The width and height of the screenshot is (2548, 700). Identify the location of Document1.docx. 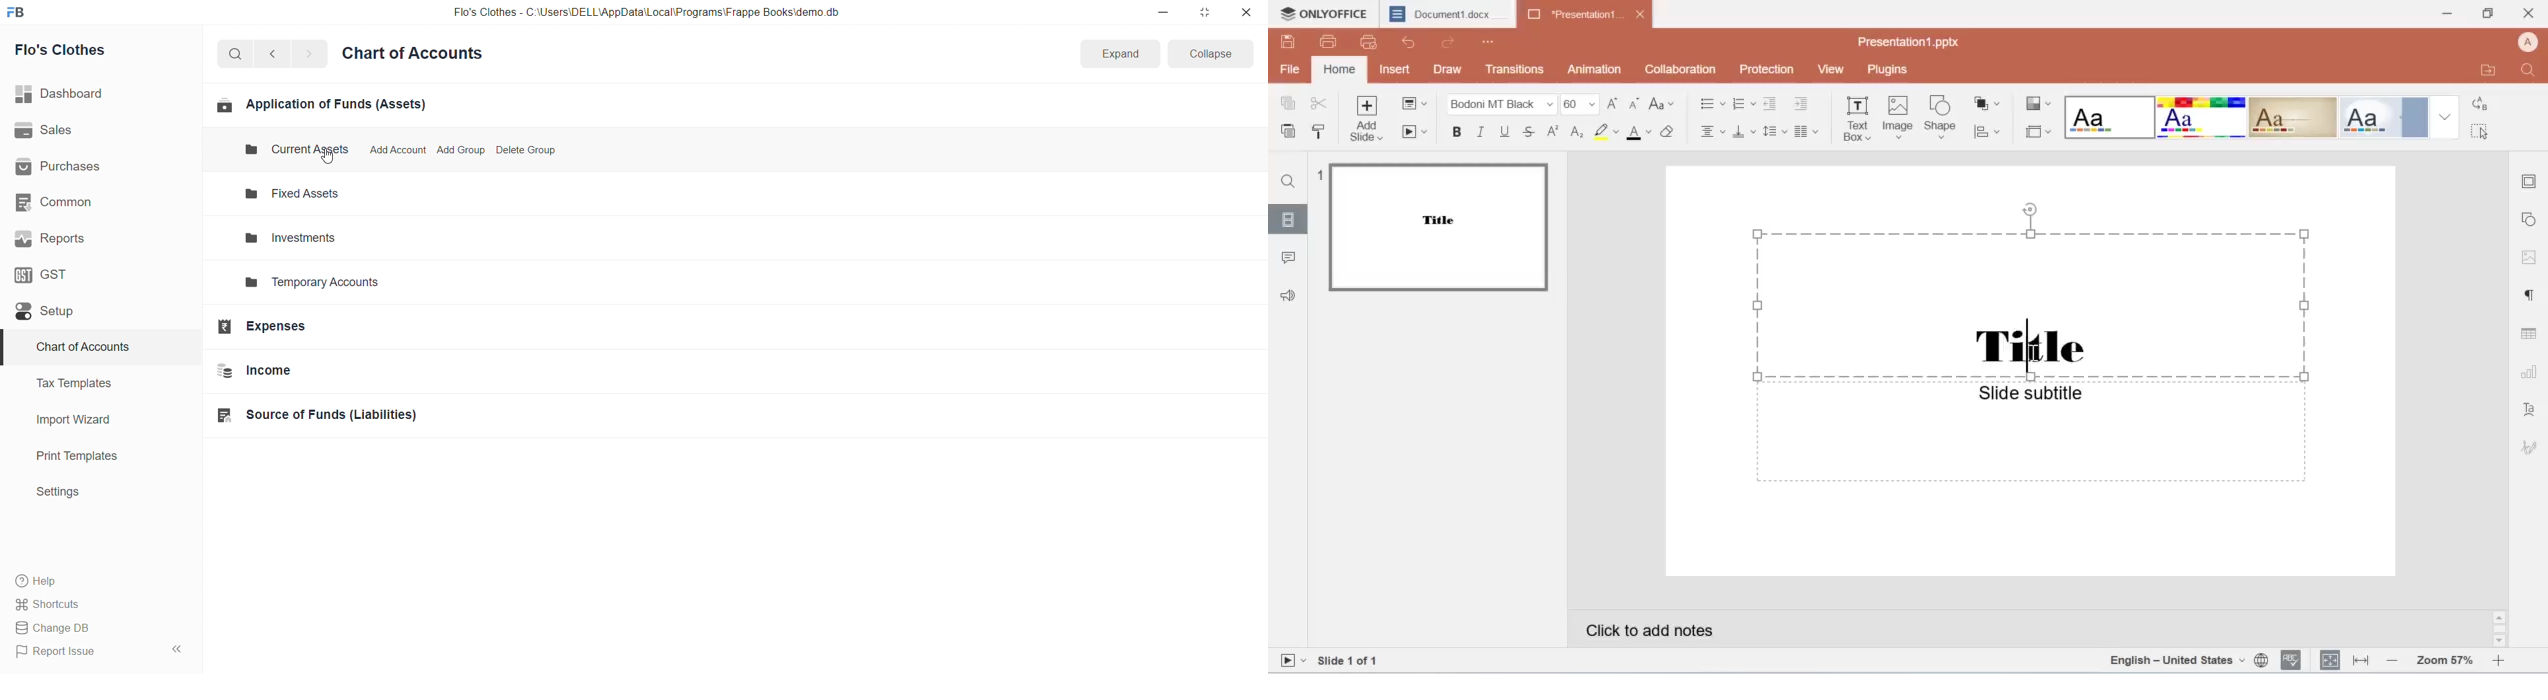
(1447, 13).